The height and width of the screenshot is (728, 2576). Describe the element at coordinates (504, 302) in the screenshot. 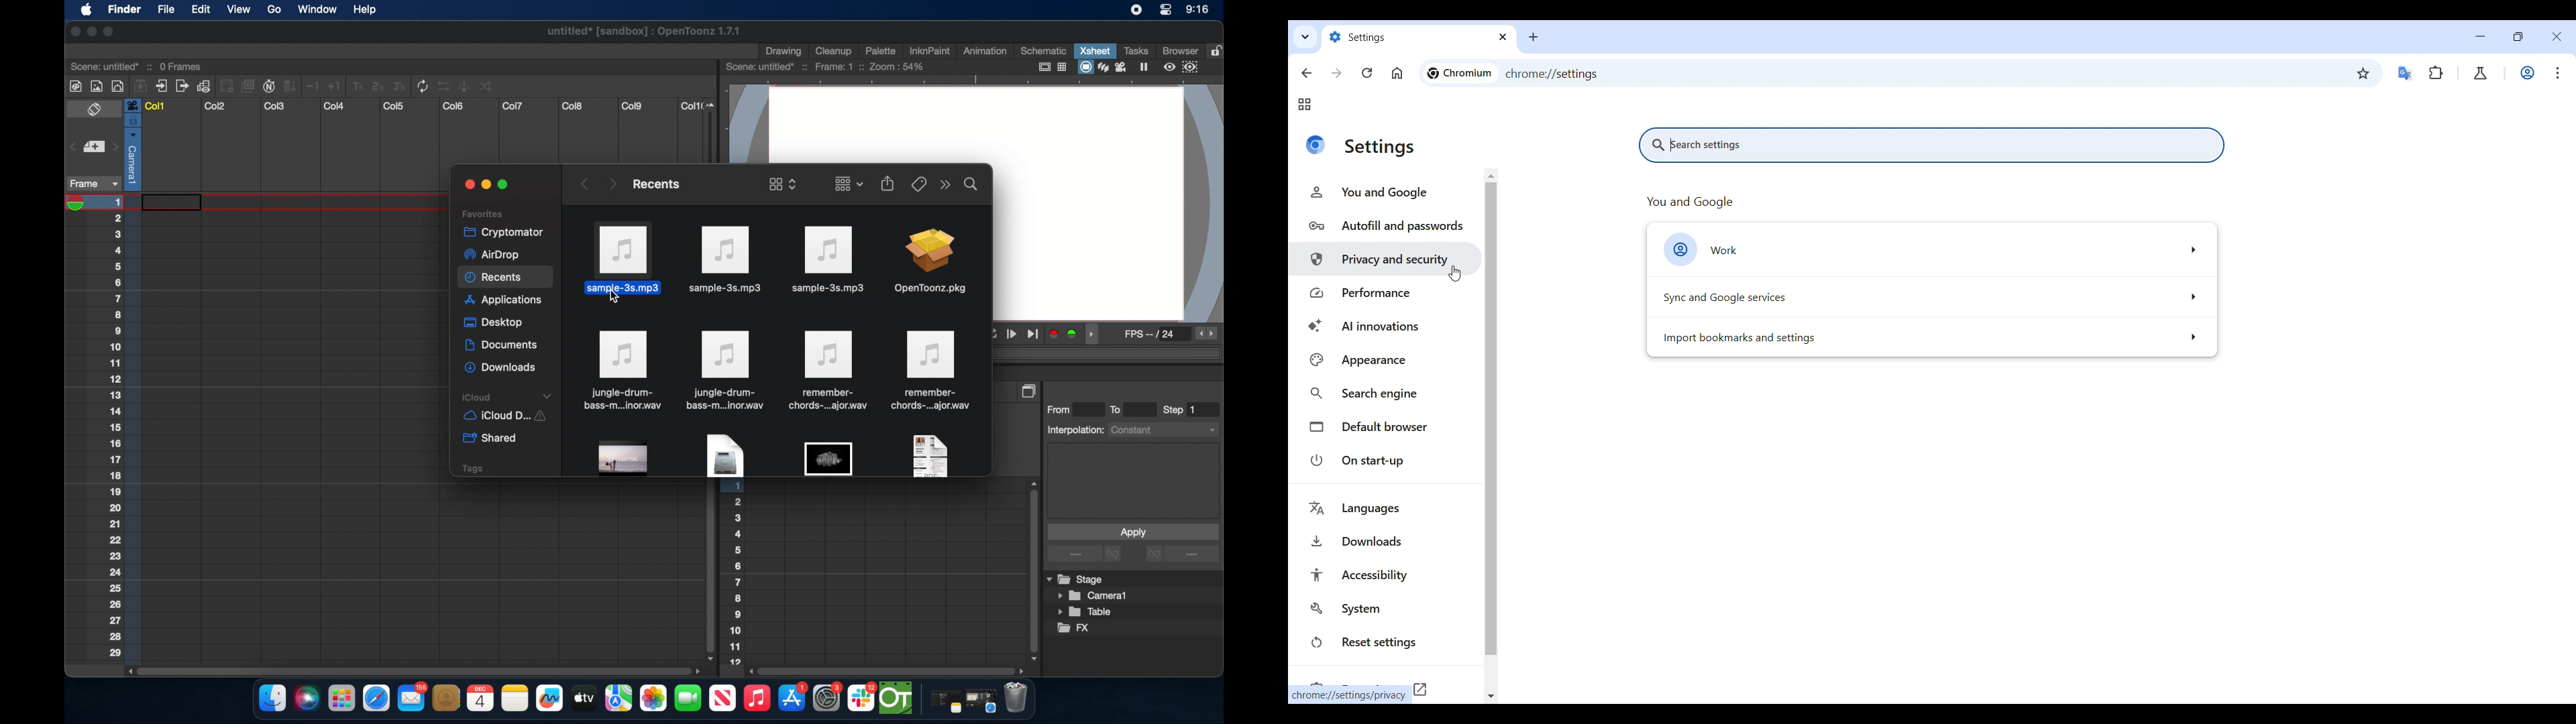

I see `applications` at that location.